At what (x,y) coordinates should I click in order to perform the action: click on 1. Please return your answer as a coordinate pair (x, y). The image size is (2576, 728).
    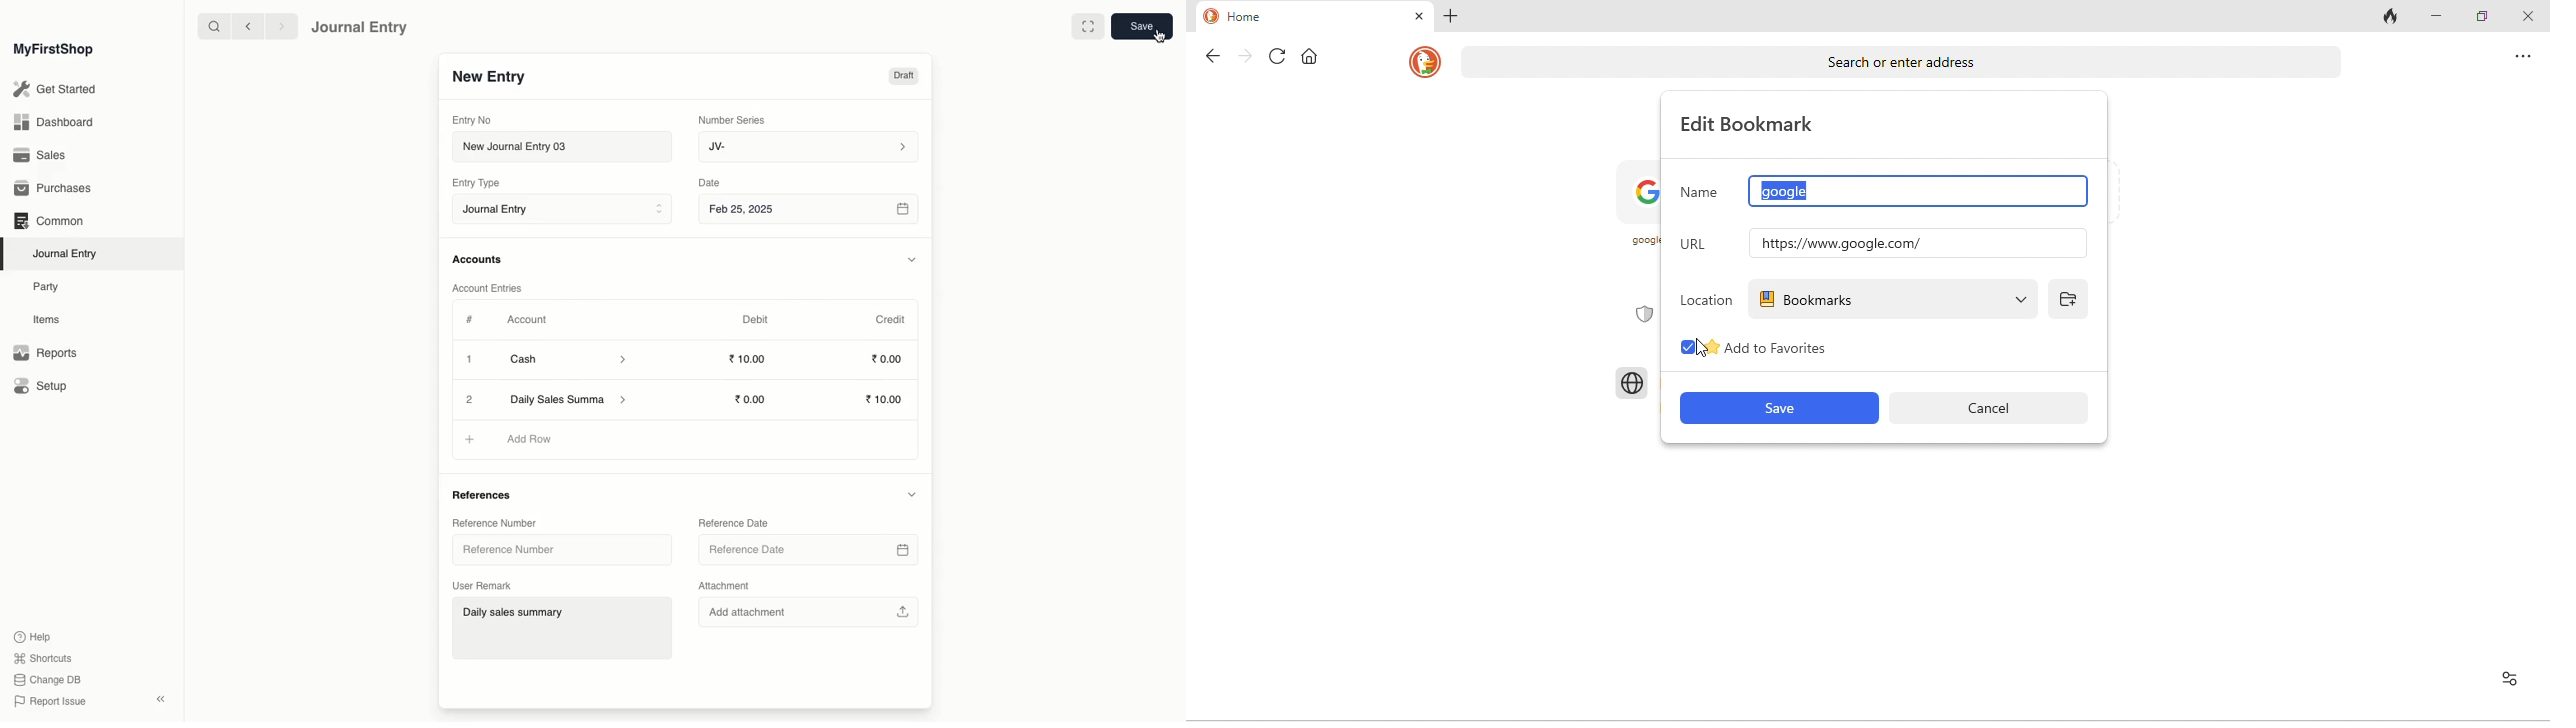
    Looking at the image, I should click on (471, 361).